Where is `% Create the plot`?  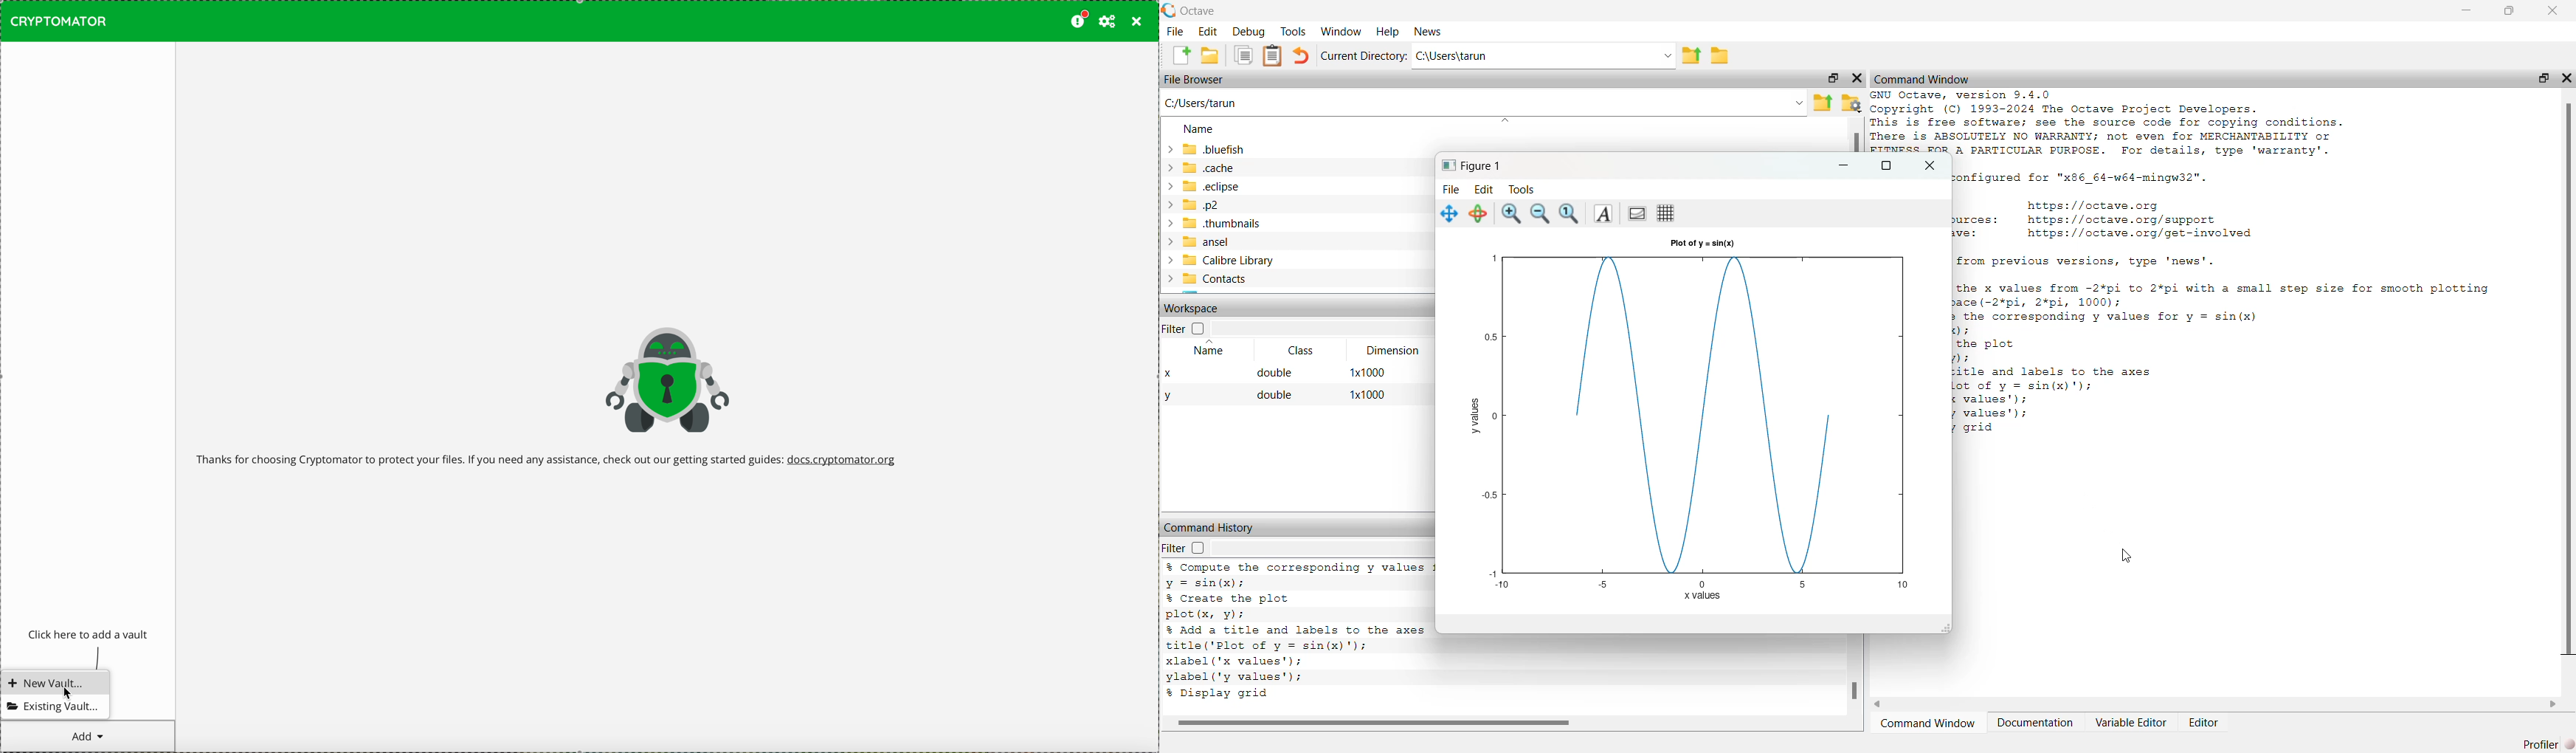 % Create the plot is located at coordinates (1228, 599).